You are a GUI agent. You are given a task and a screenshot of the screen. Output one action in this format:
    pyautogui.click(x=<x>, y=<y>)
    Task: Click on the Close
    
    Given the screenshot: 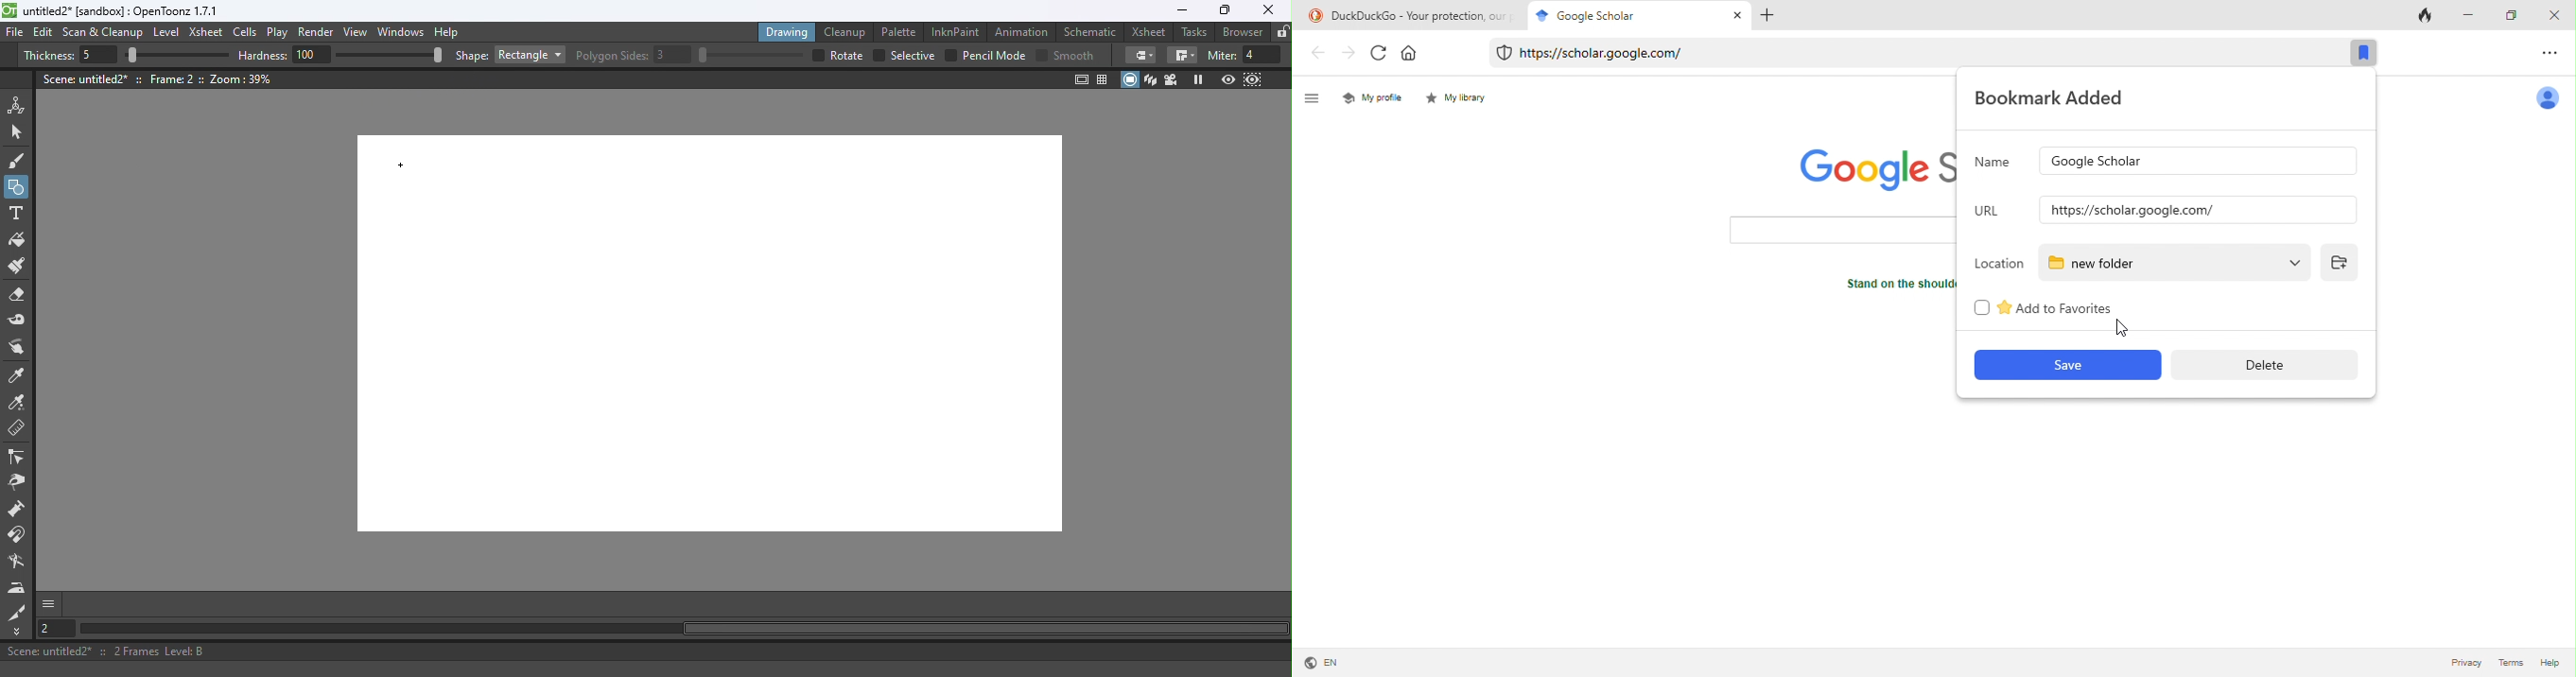 What is the action you would take?
    pyautogui.click(x=1266, y=9)
    